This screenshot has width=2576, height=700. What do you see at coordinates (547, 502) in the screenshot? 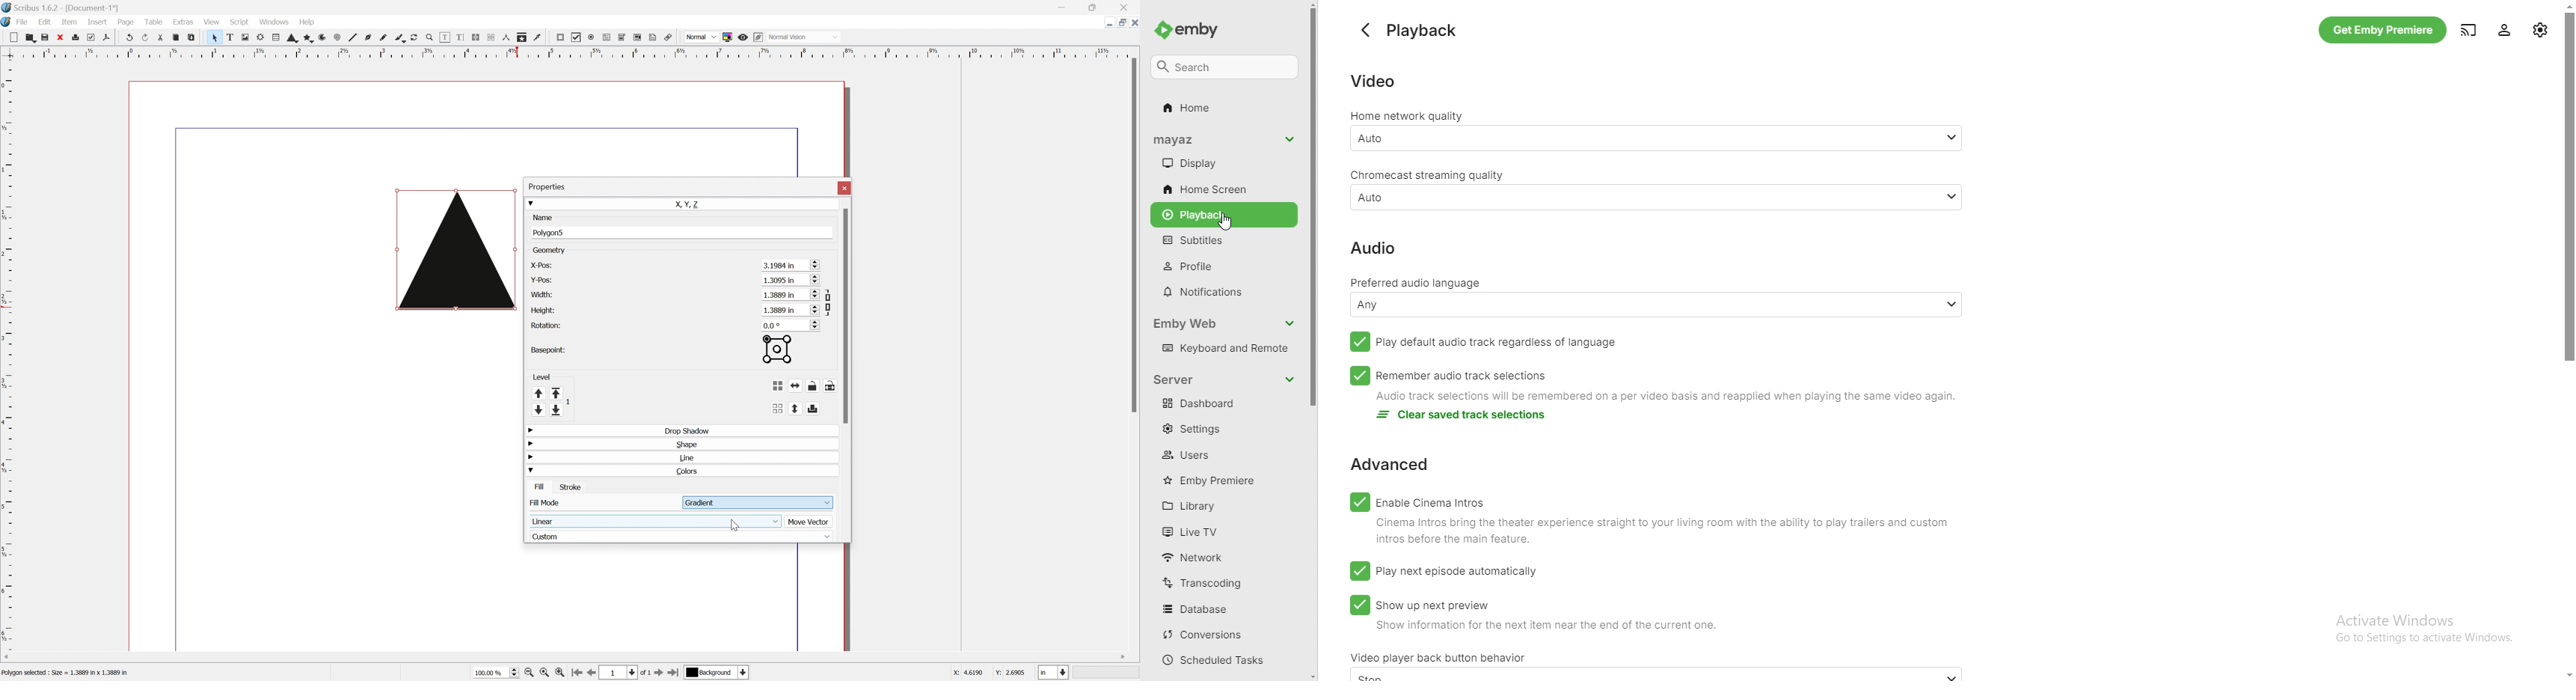
I see `Fill Mode` at bounding box center [547, 502].